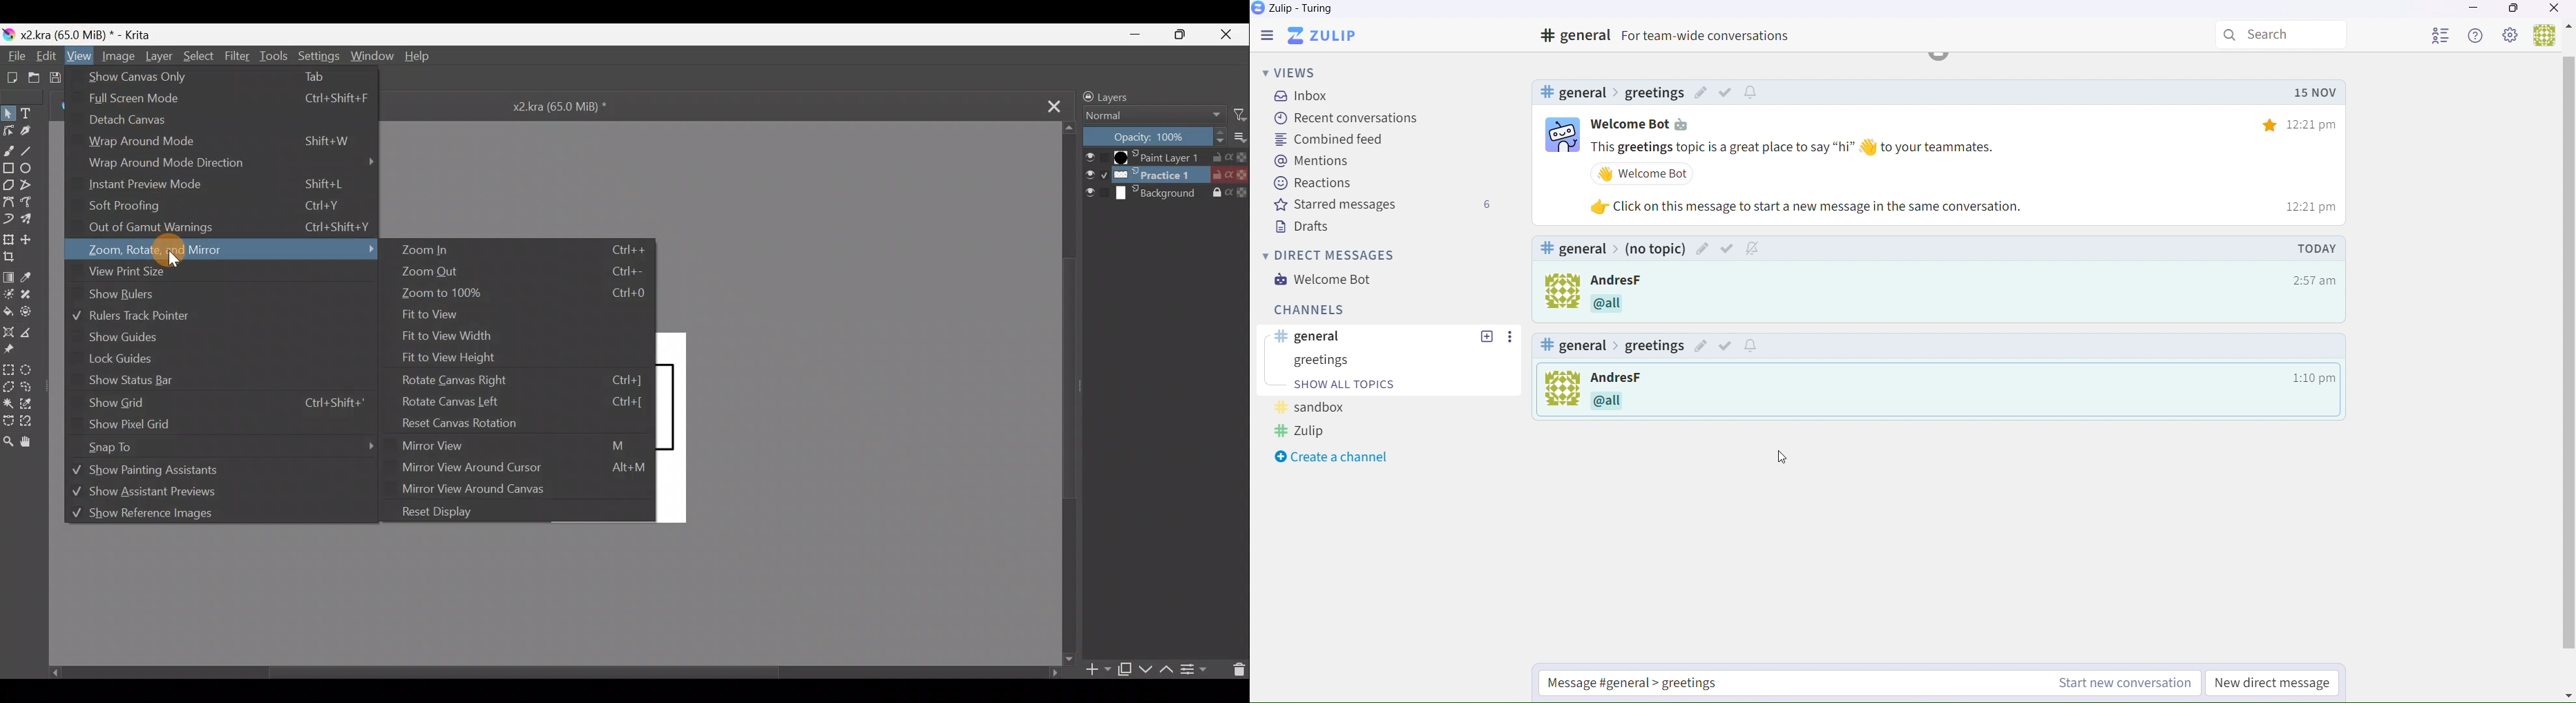 The image size is (2576, 728). I want to click on Maximize, so click(1179, 35).